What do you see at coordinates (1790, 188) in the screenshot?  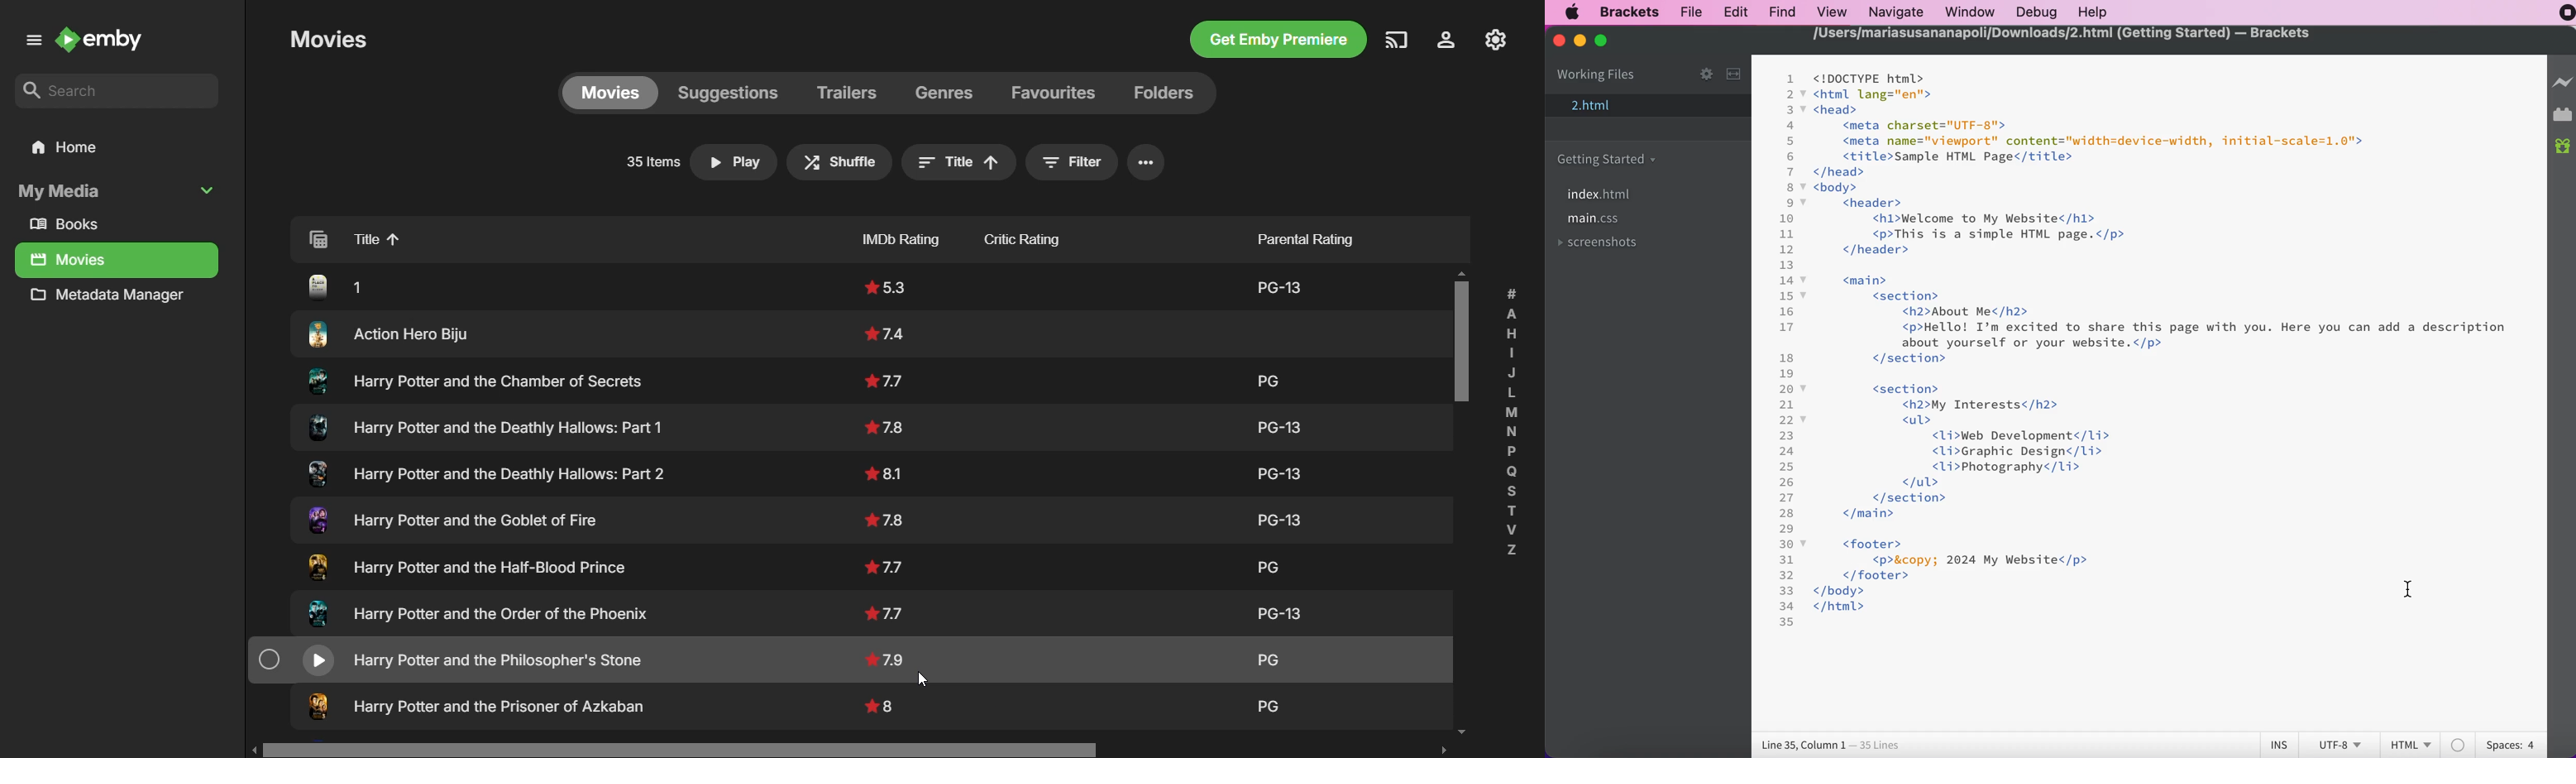 I see `8` at bounding box center [1790, 188].